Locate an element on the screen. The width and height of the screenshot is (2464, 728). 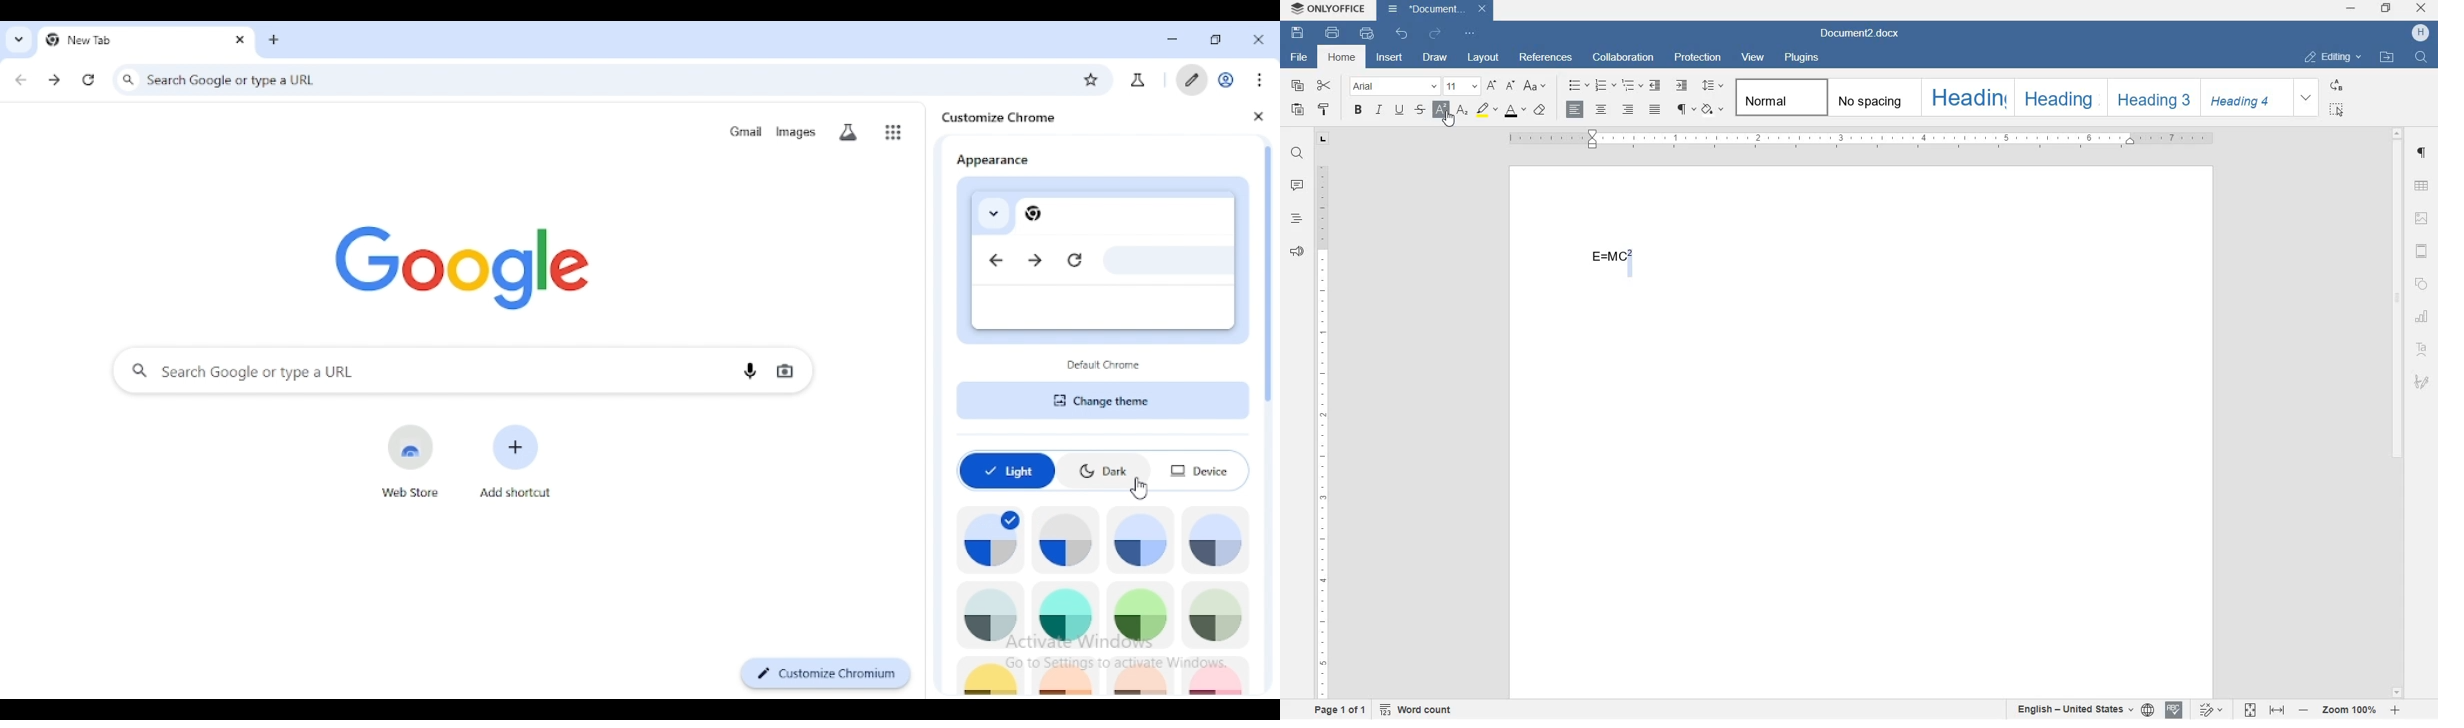
align left is located at coordinates (1574, 109).